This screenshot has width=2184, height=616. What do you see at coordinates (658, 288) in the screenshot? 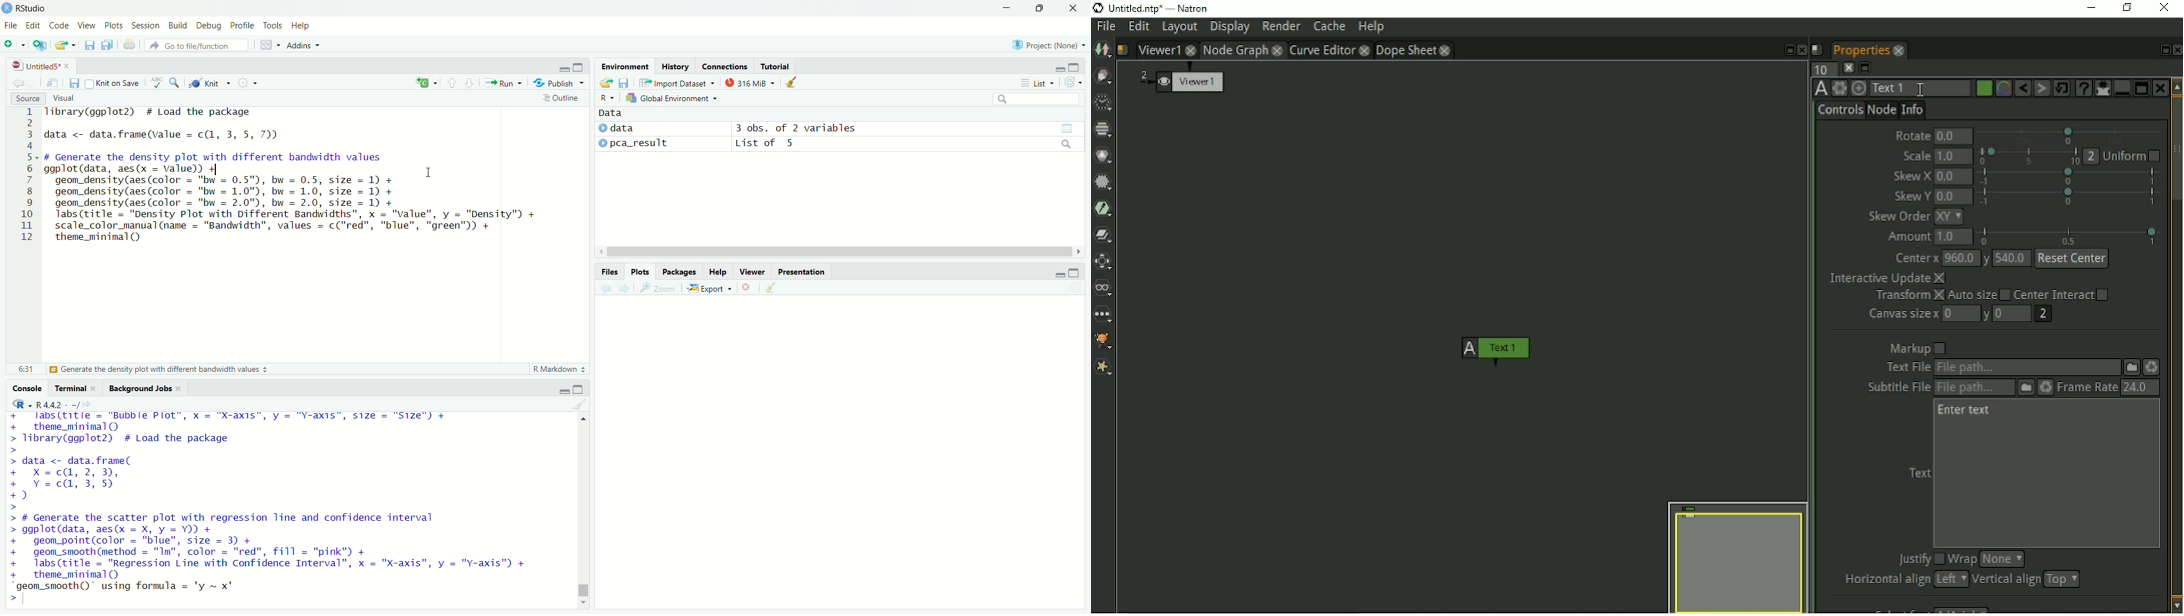
I see `Zoom` at bounding box center [658, 288].